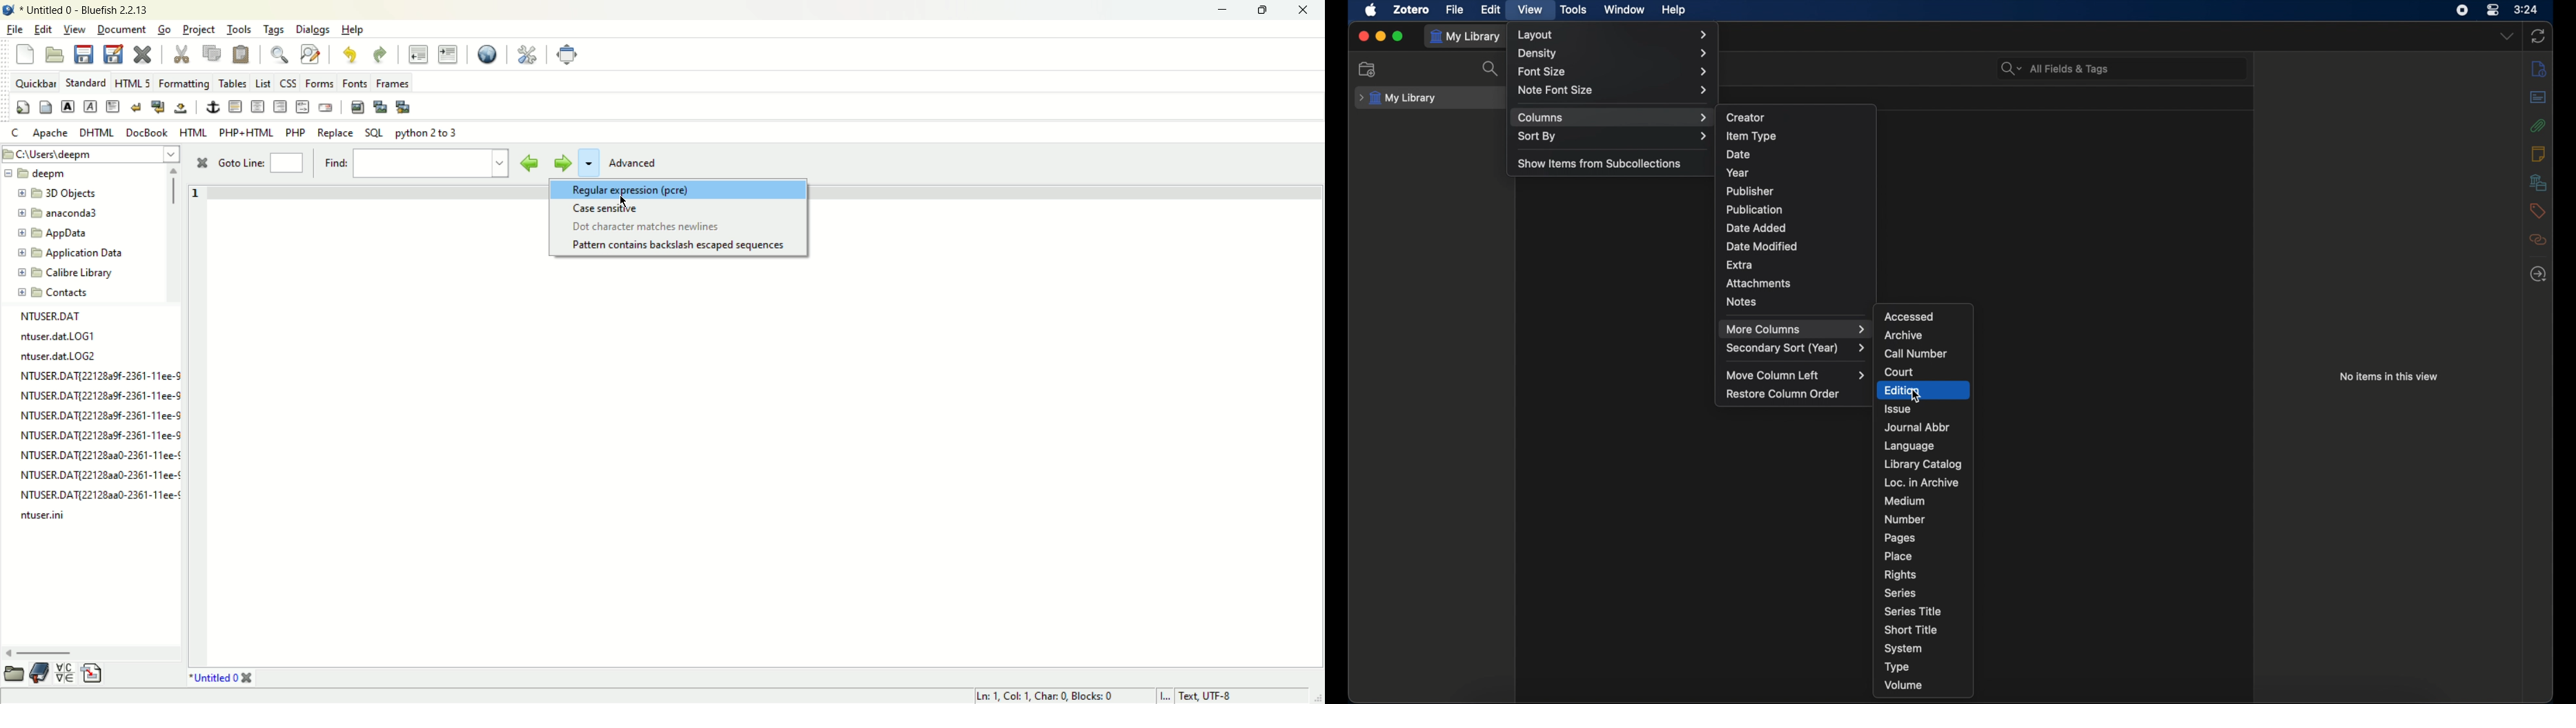 This screenshot has width=2576, height=728. What do you see at coordinates (164, 30) in the screenshot?
I see `go` at bounding box center [164, 30].